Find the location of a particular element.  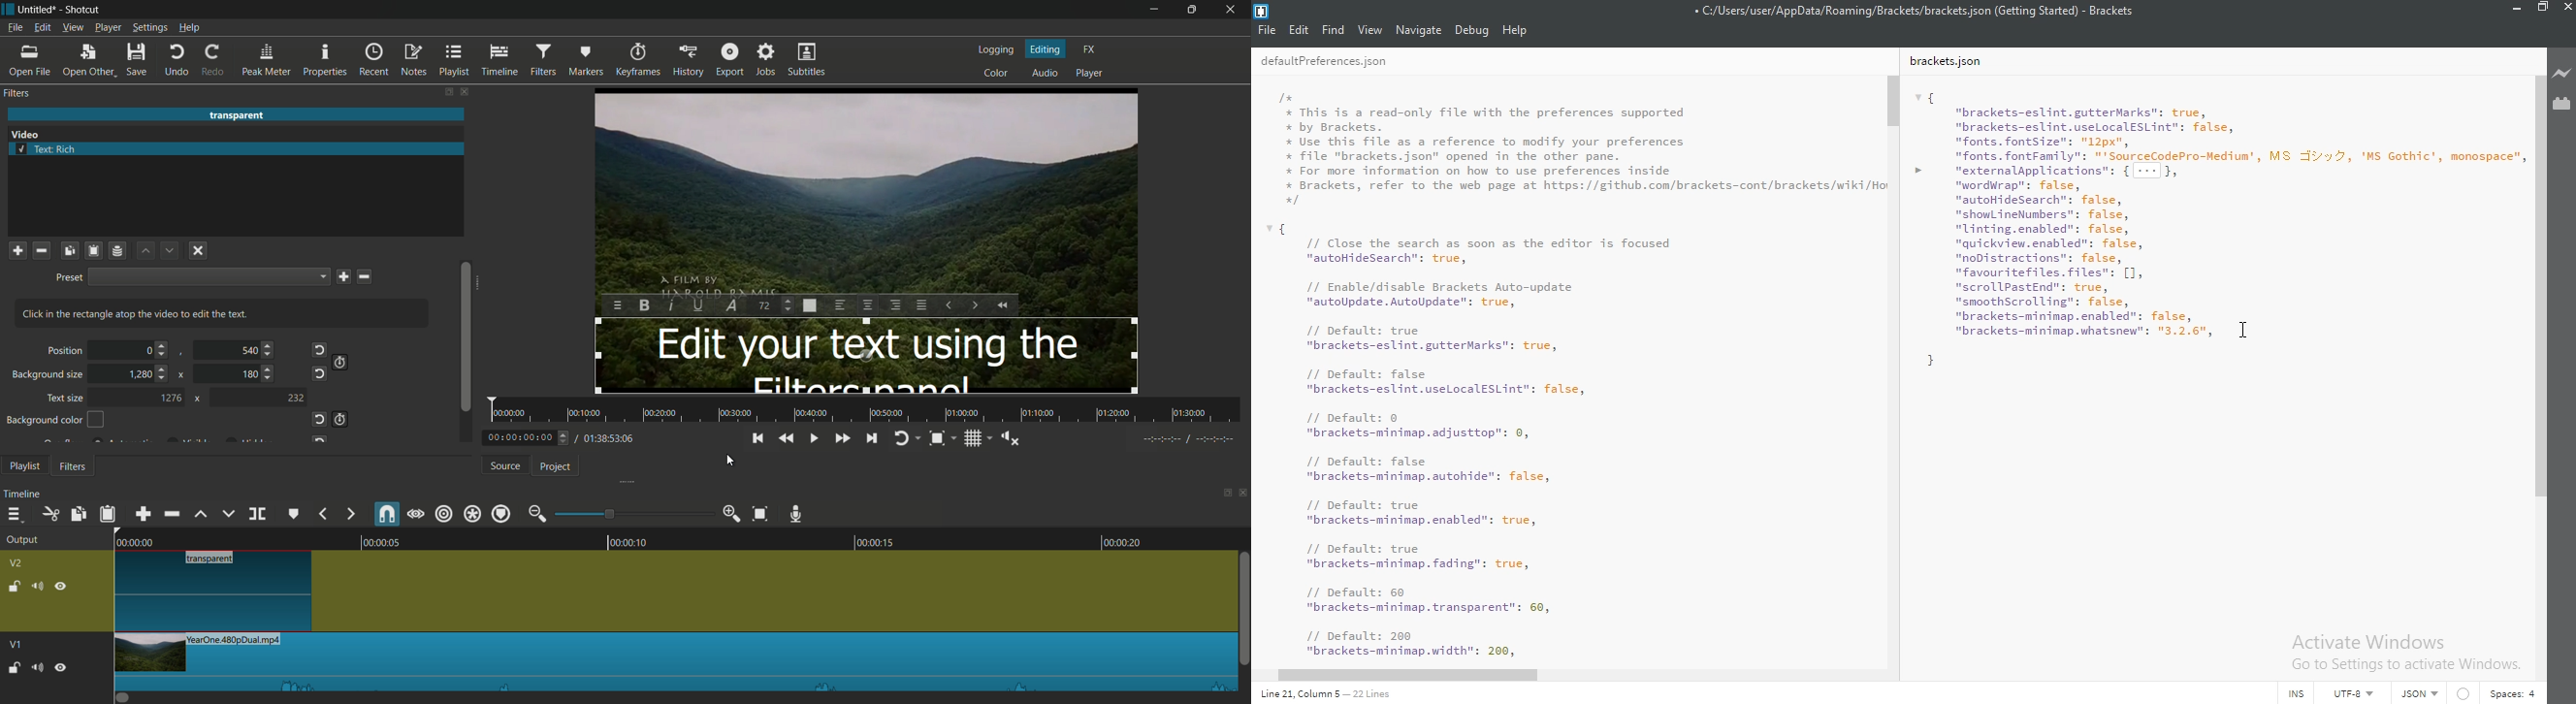

1276 is located at coordinates (170, 398).